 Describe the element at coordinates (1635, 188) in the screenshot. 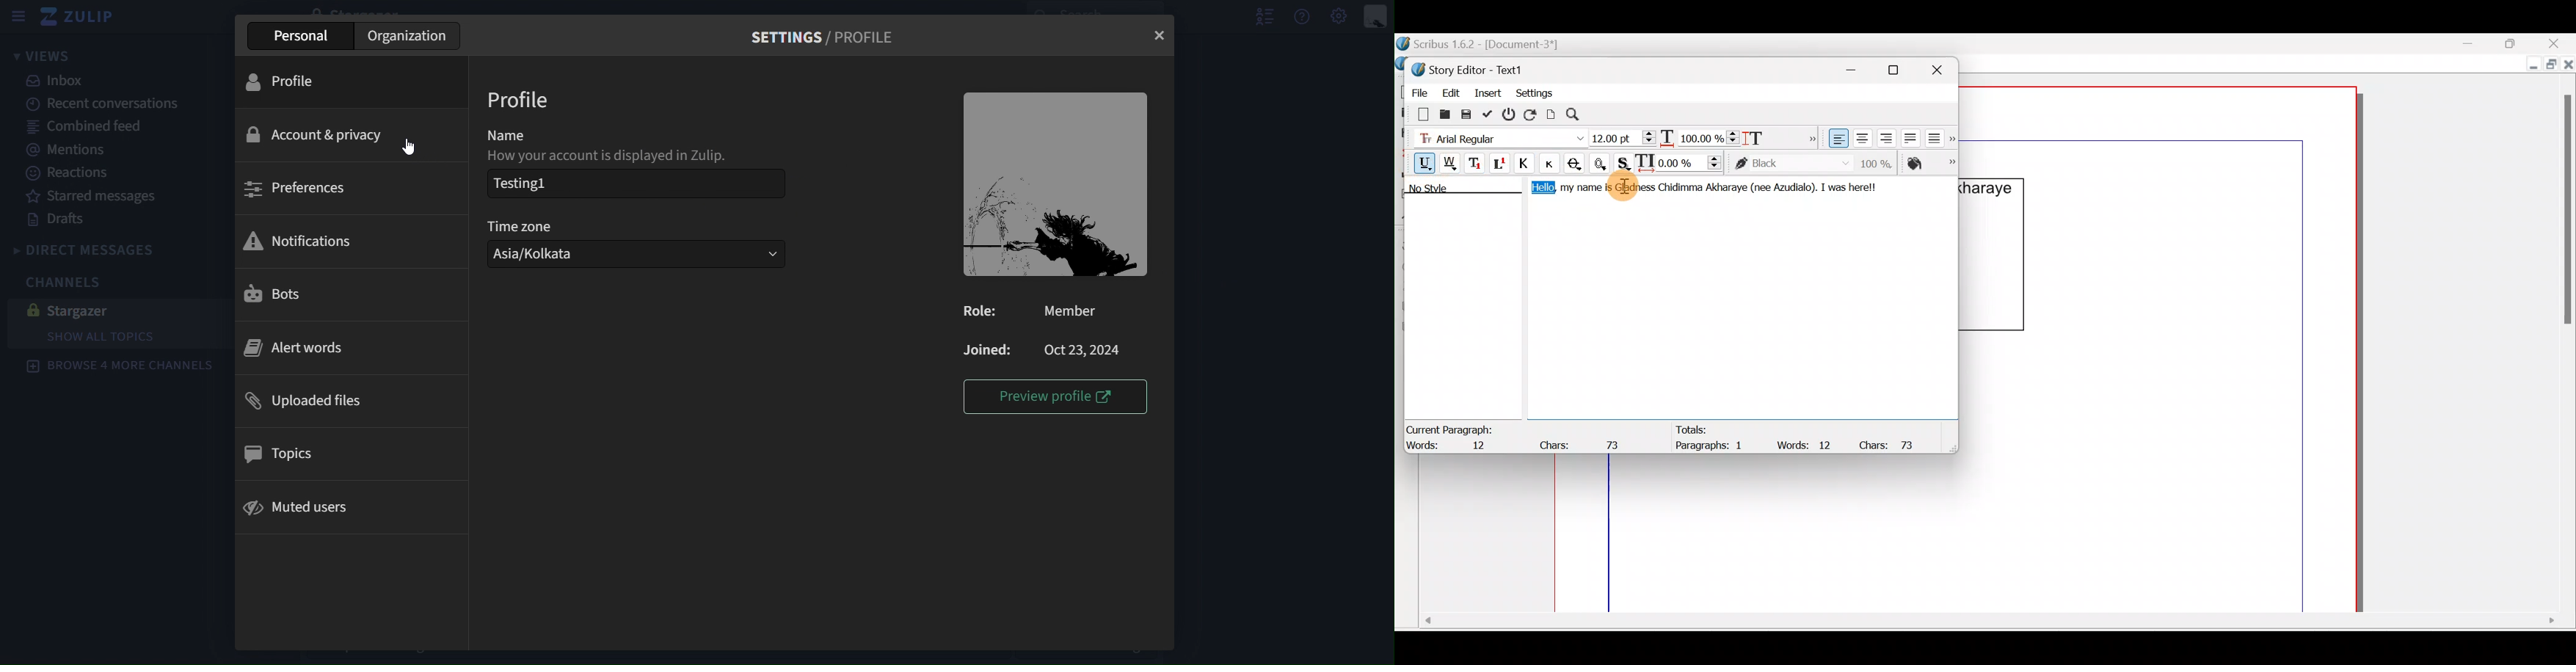

I see `Gladness` at that location.